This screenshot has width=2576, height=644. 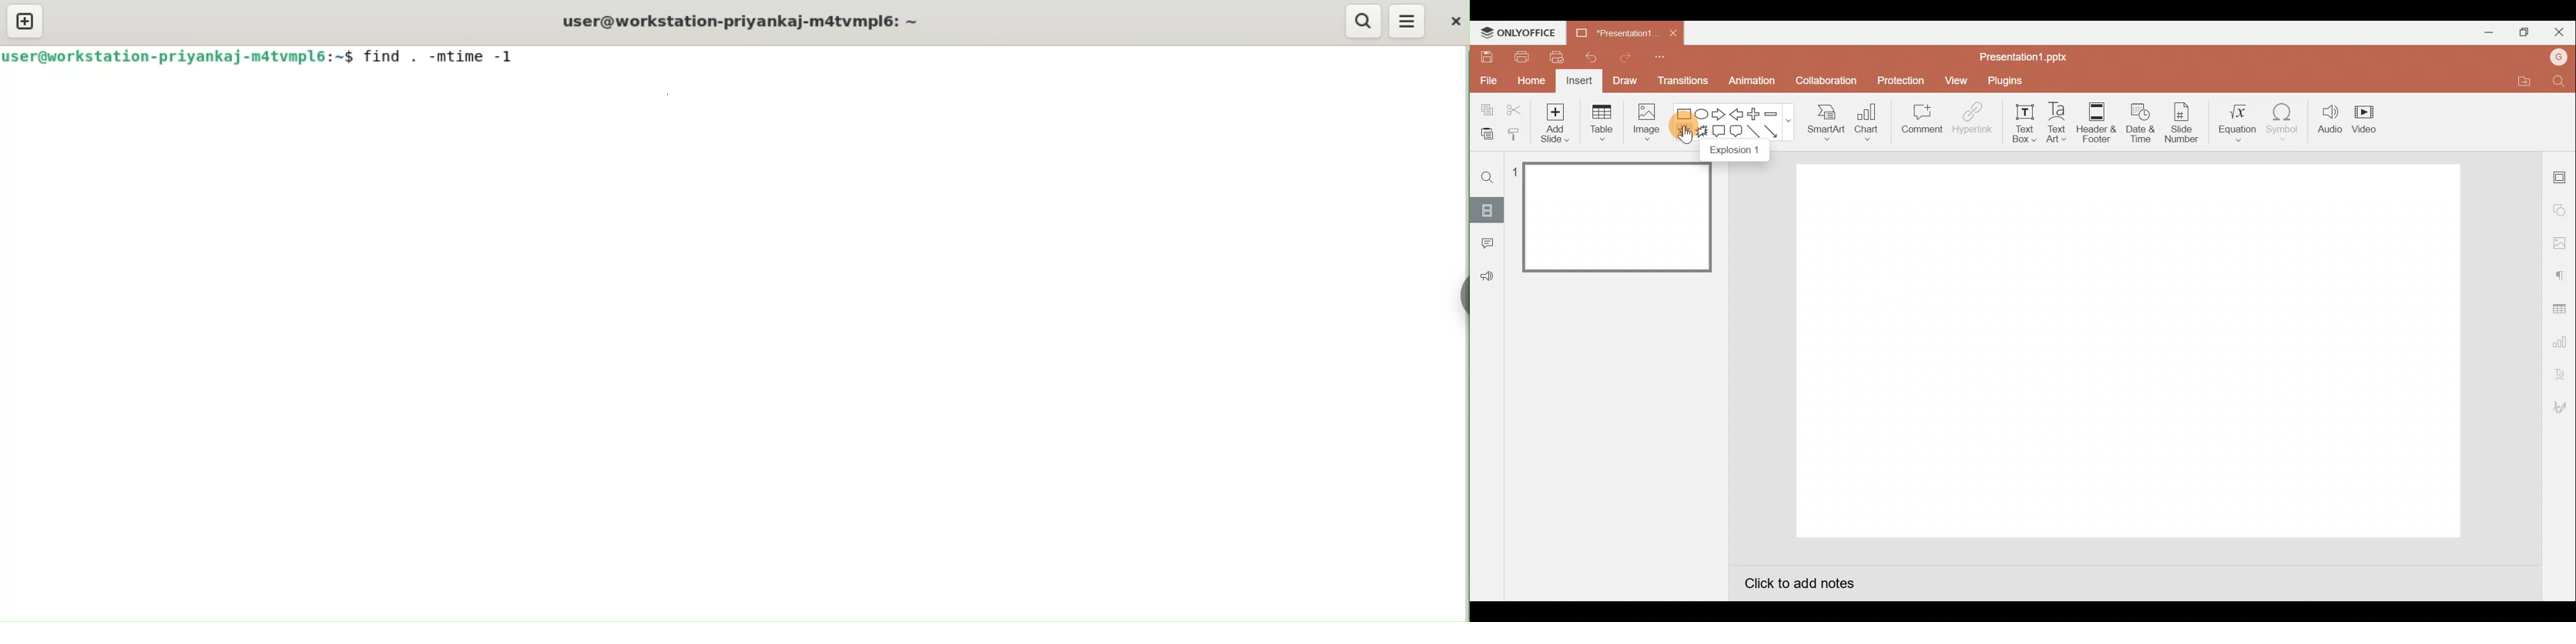 I want to click on Feedback & support, so click(x=1487, y=277).